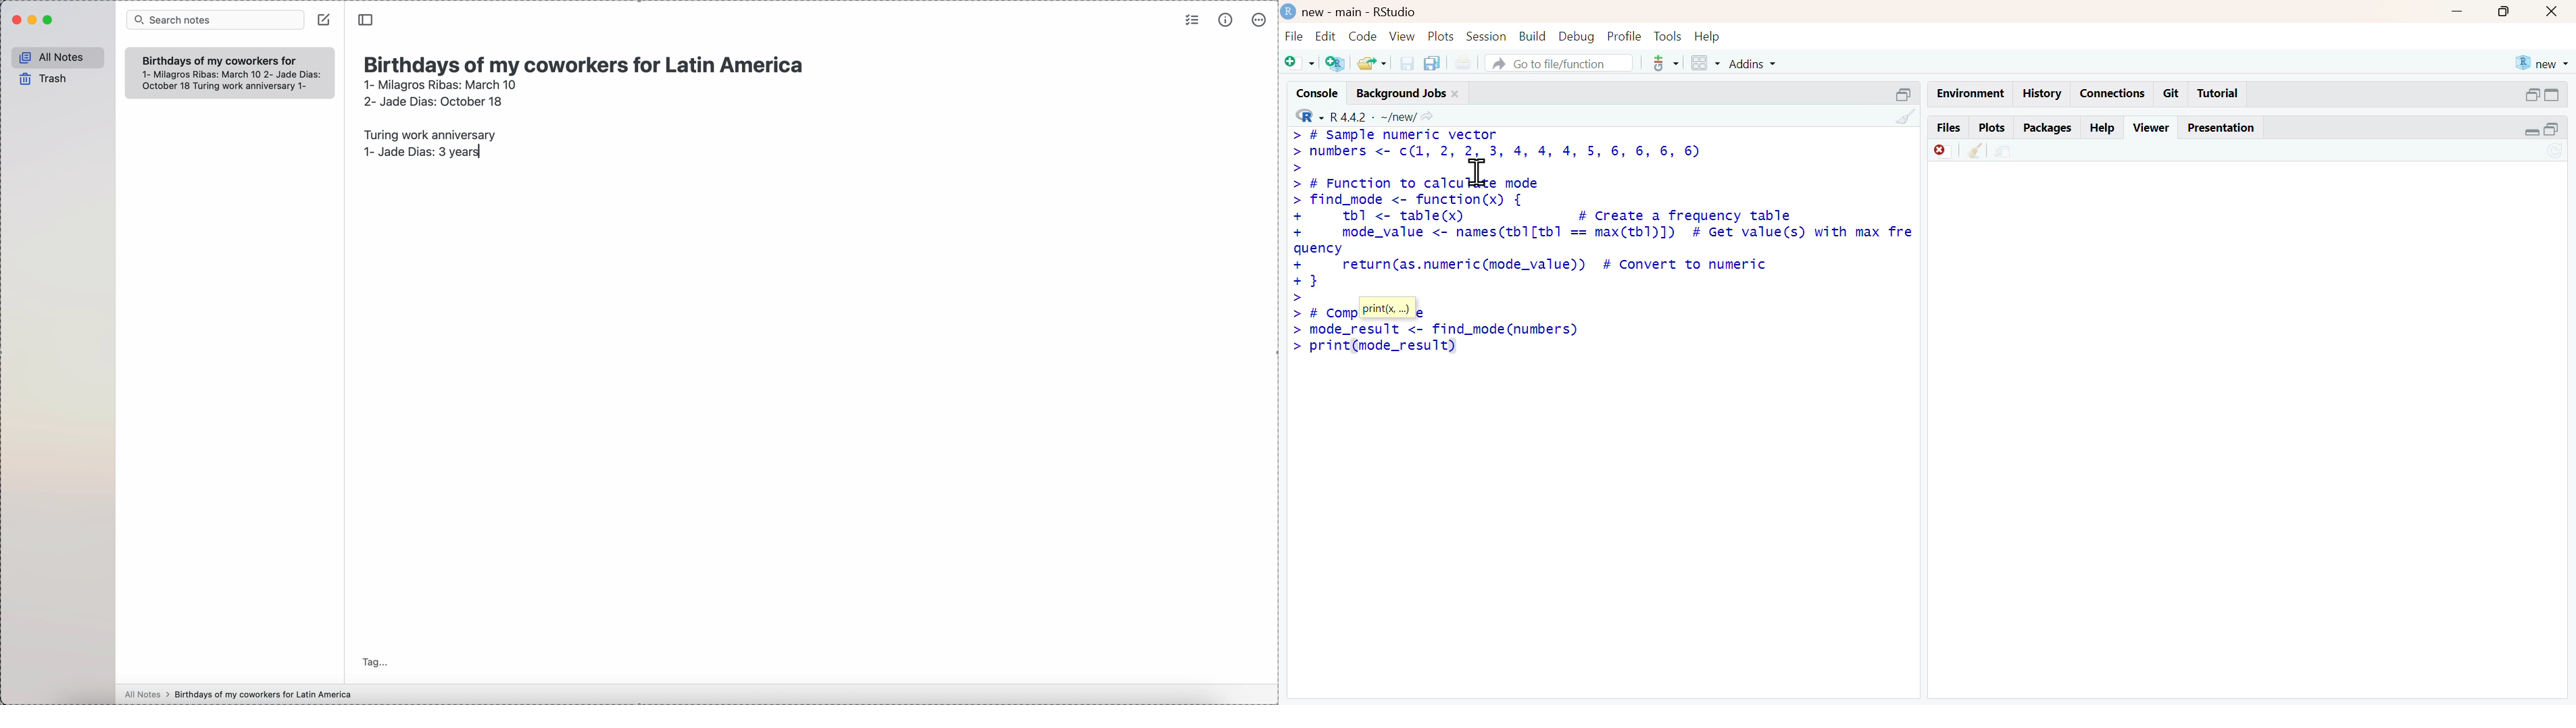 The height and width of the screenshot is (728, 2576). I want to click on R 4.4.2 ~/new/, so click(1373, 118).